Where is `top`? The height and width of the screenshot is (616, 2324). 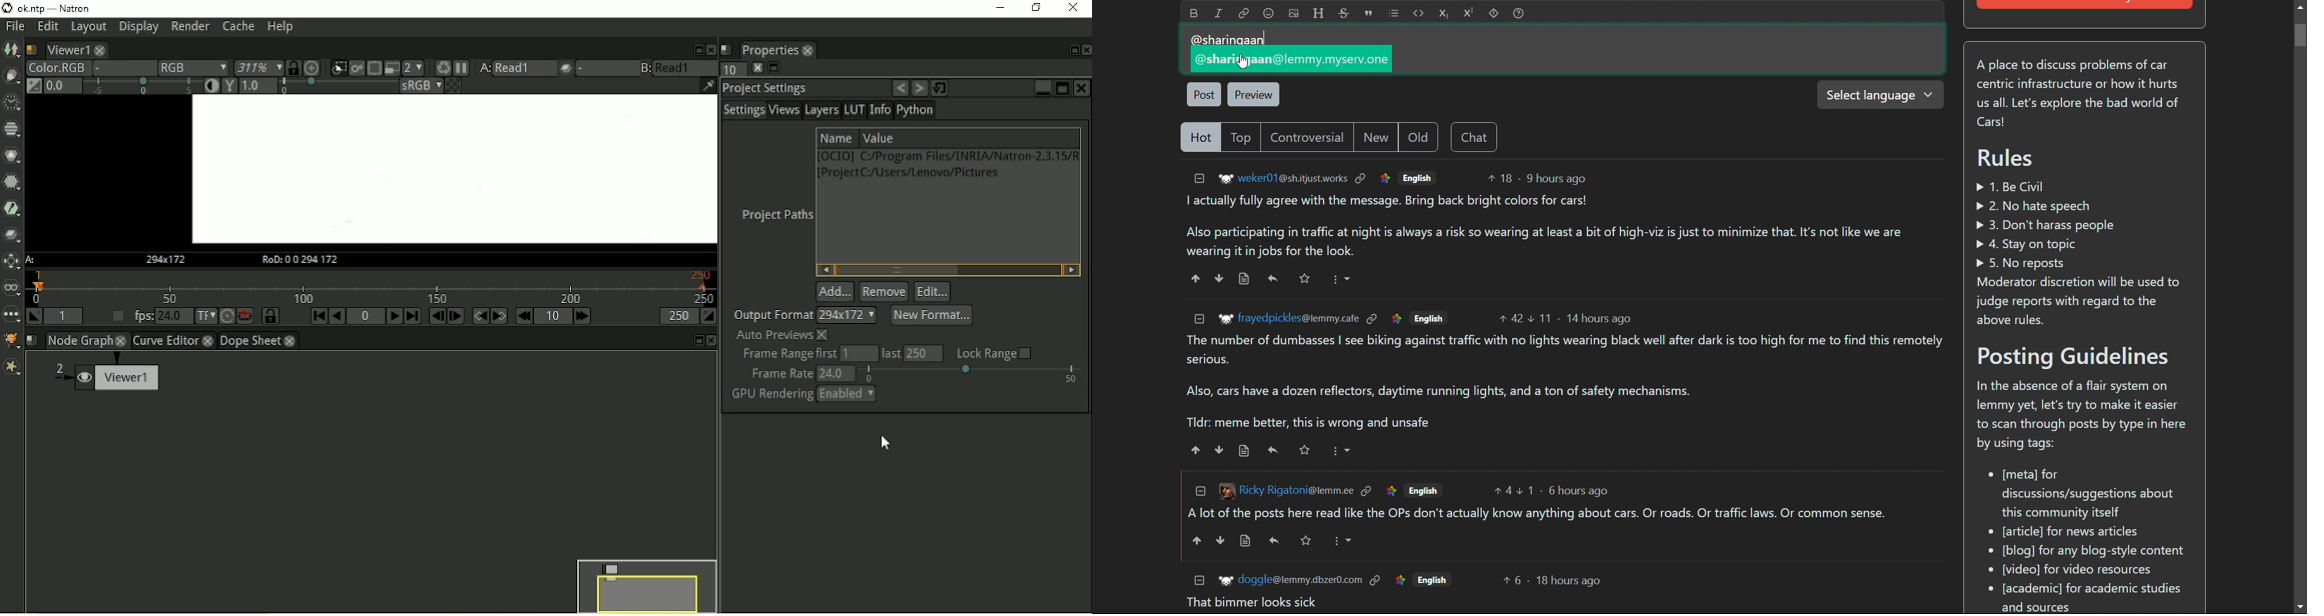 top is located at coordinates (1240, 137).